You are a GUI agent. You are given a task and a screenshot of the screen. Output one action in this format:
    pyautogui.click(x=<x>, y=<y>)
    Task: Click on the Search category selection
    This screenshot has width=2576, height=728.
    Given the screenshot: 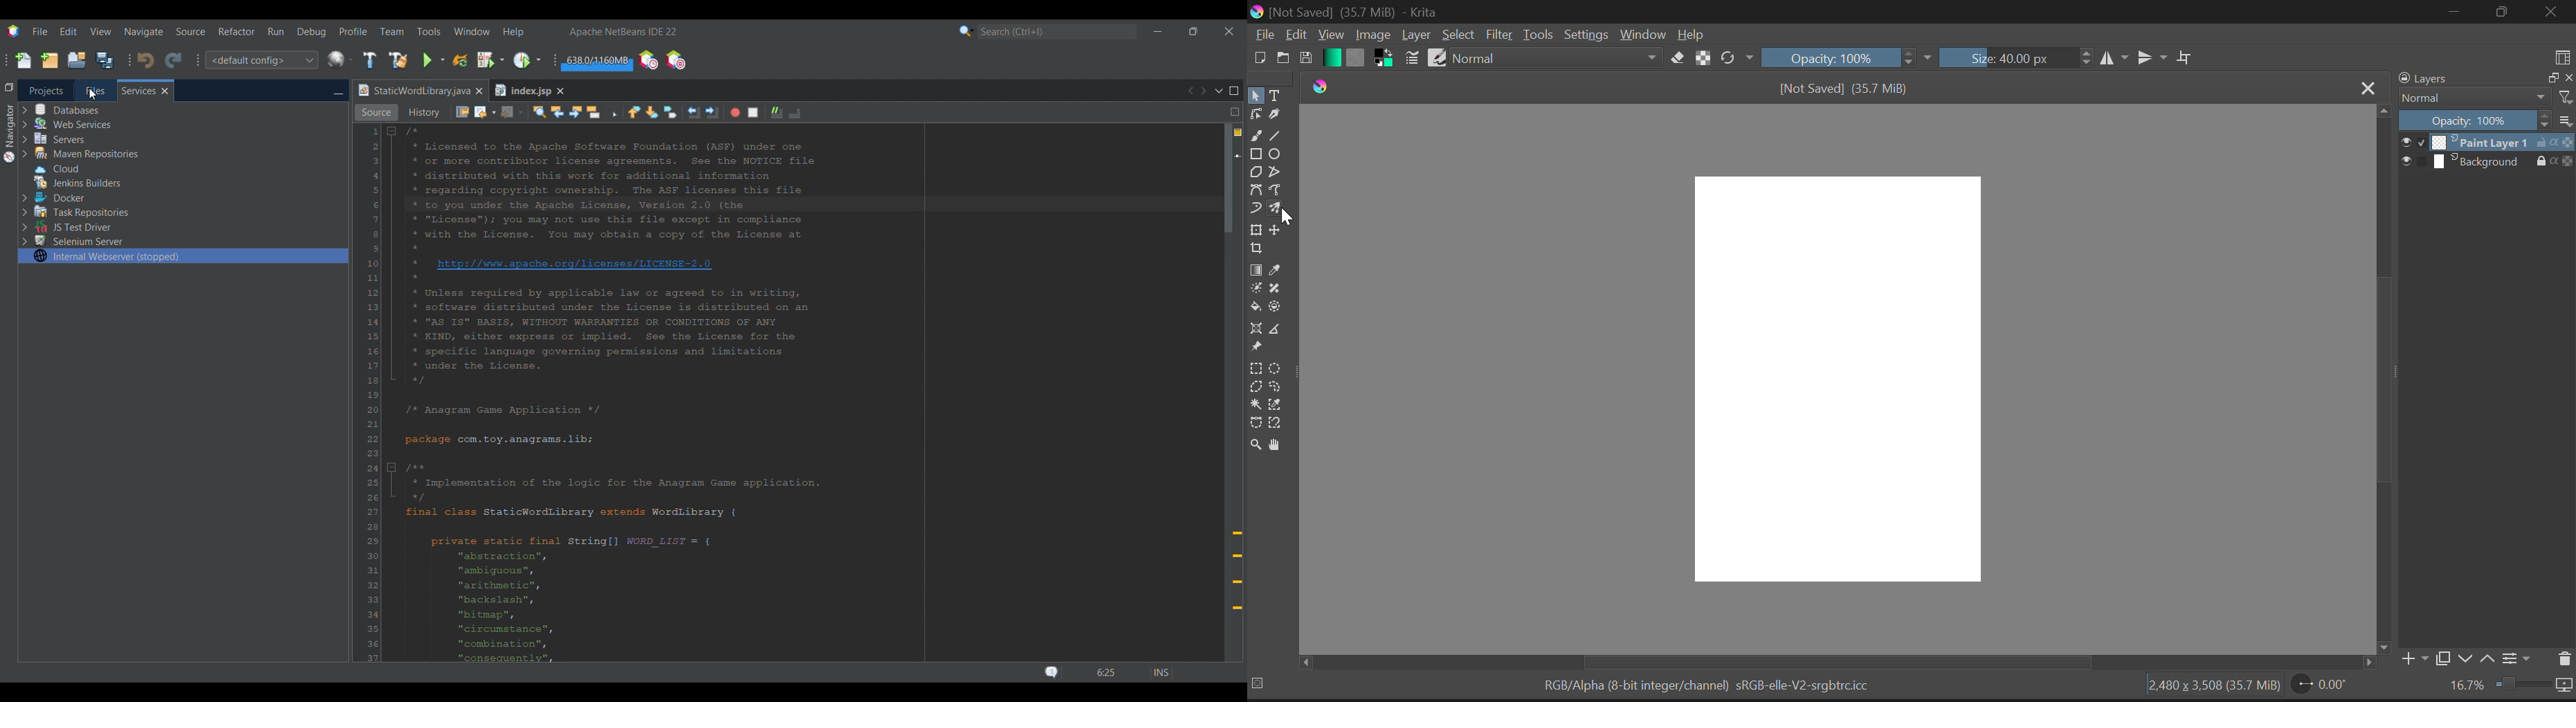 What is the action you would take?
    pyautogui.click(x=967, y=31)
    